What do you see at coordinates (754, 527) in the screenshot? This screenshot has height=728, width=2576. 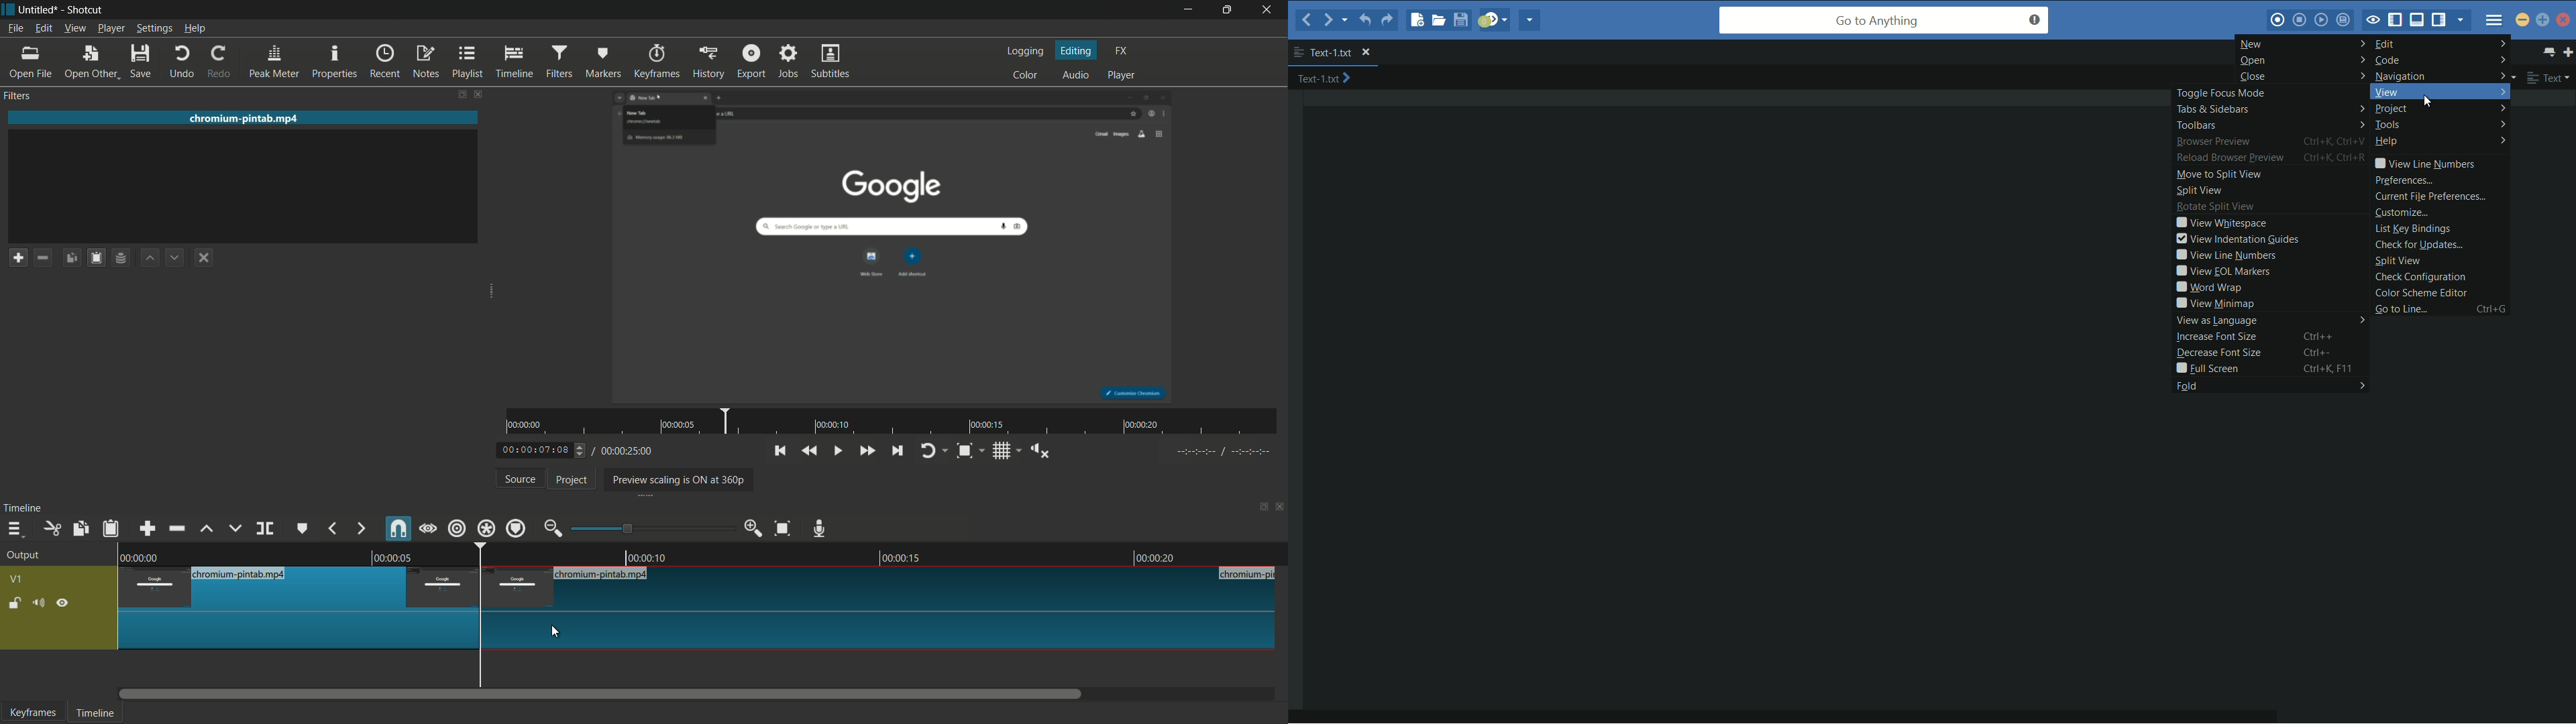 I see `zoom in` at bounding box center [754, 527].